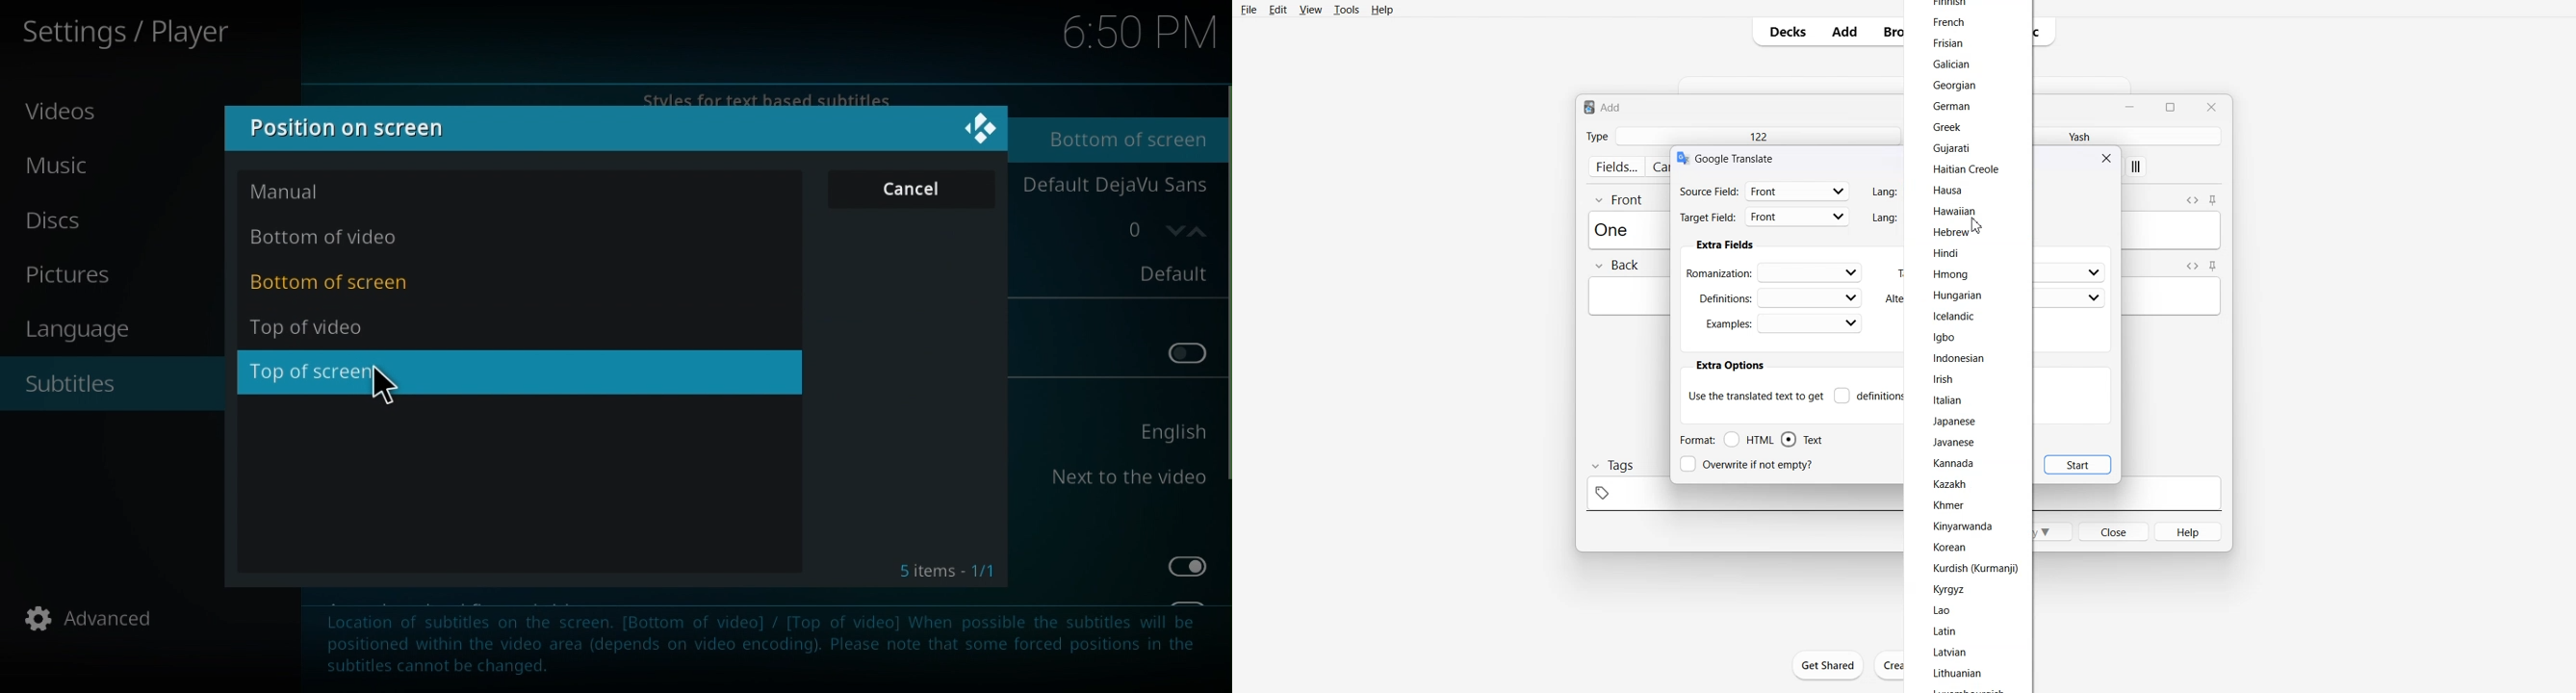  What do you see at coordinates (1845, 32) in the screenshot?
I see `Add` at bounding box center [1845, 32].